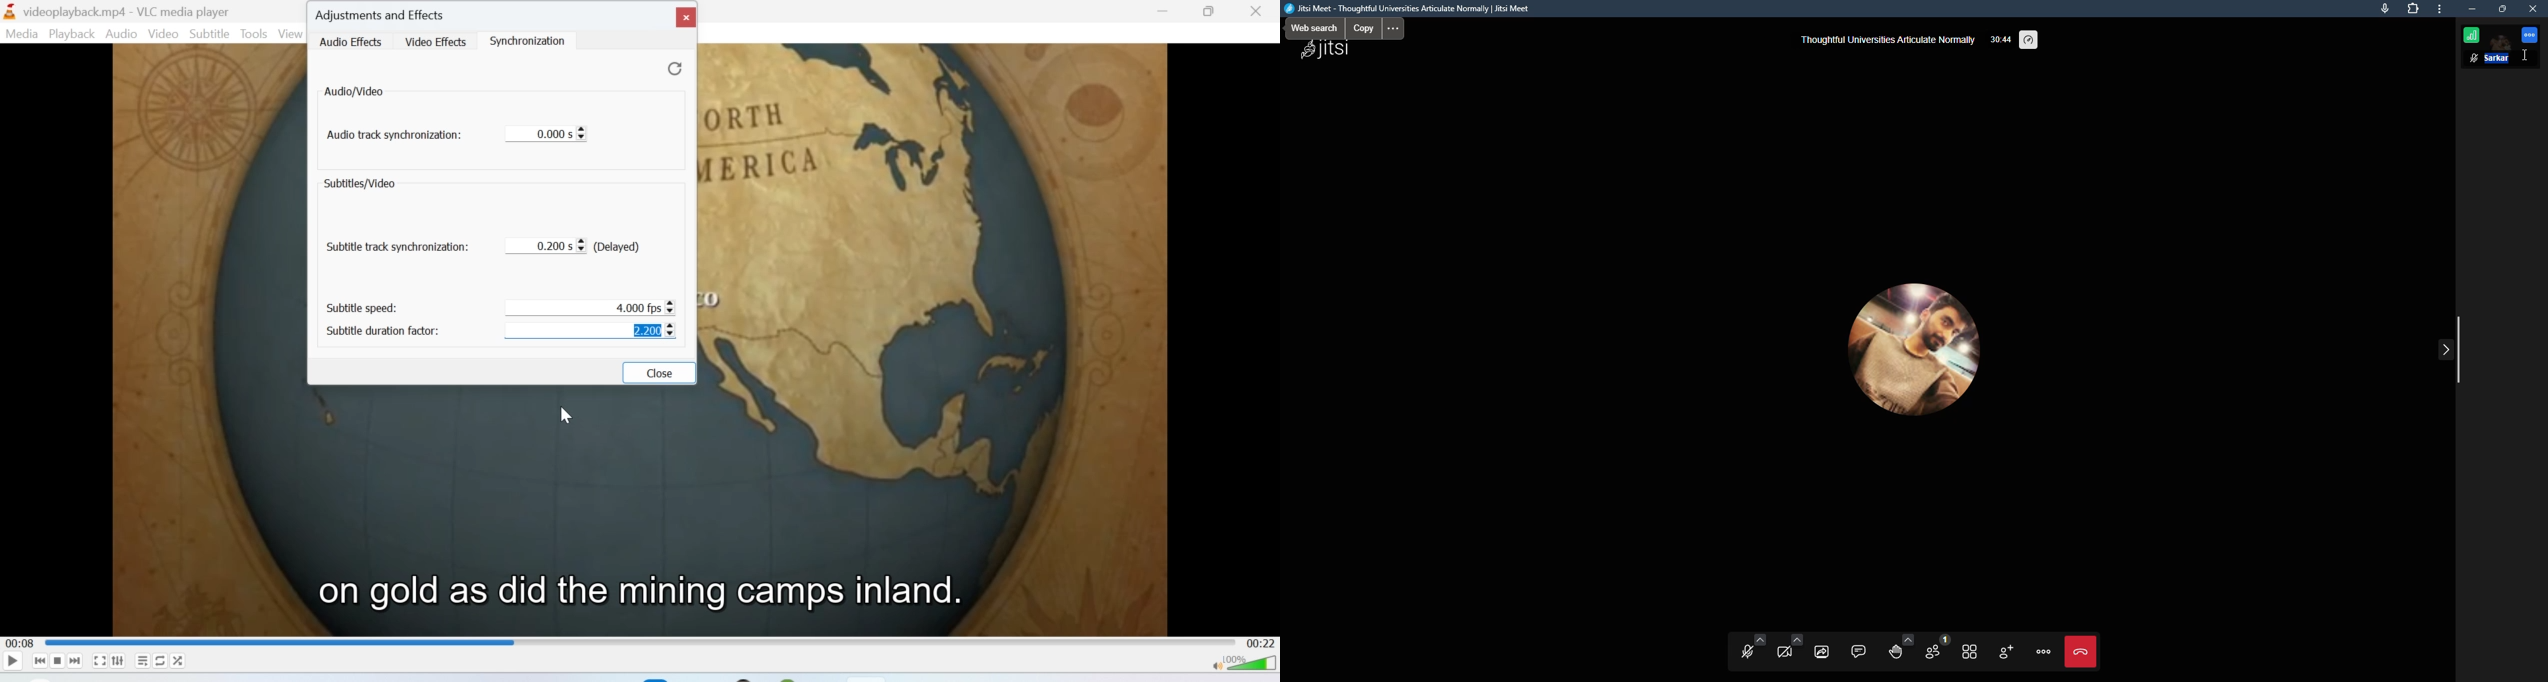 This screenshot has width=2548, height=700. I want to click on web search, so click(1317, 30).